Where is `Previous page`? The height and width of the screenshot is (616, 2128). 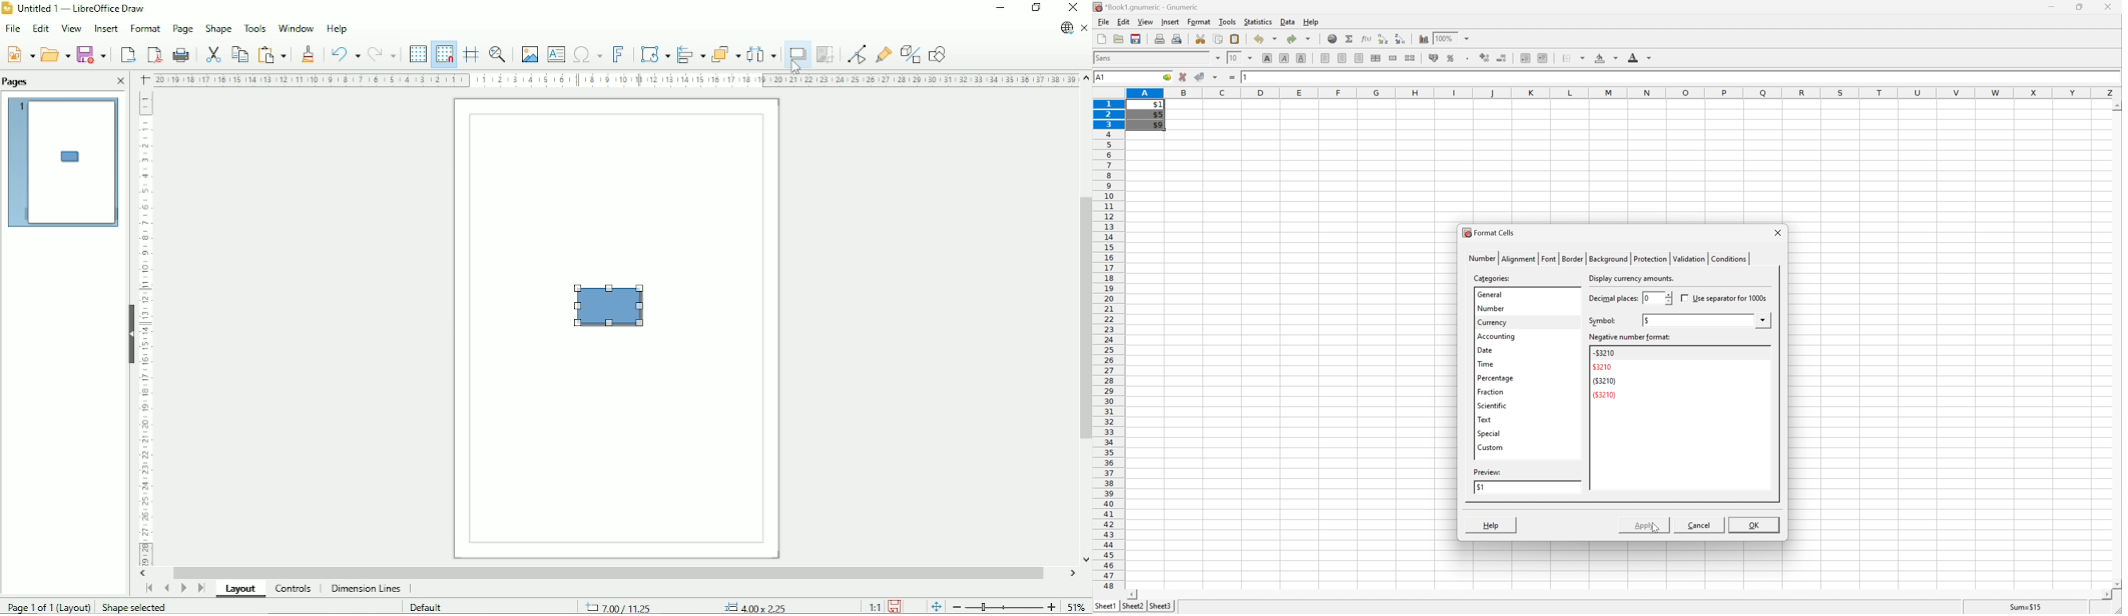
Previous page is located at coordinates (166, 590).